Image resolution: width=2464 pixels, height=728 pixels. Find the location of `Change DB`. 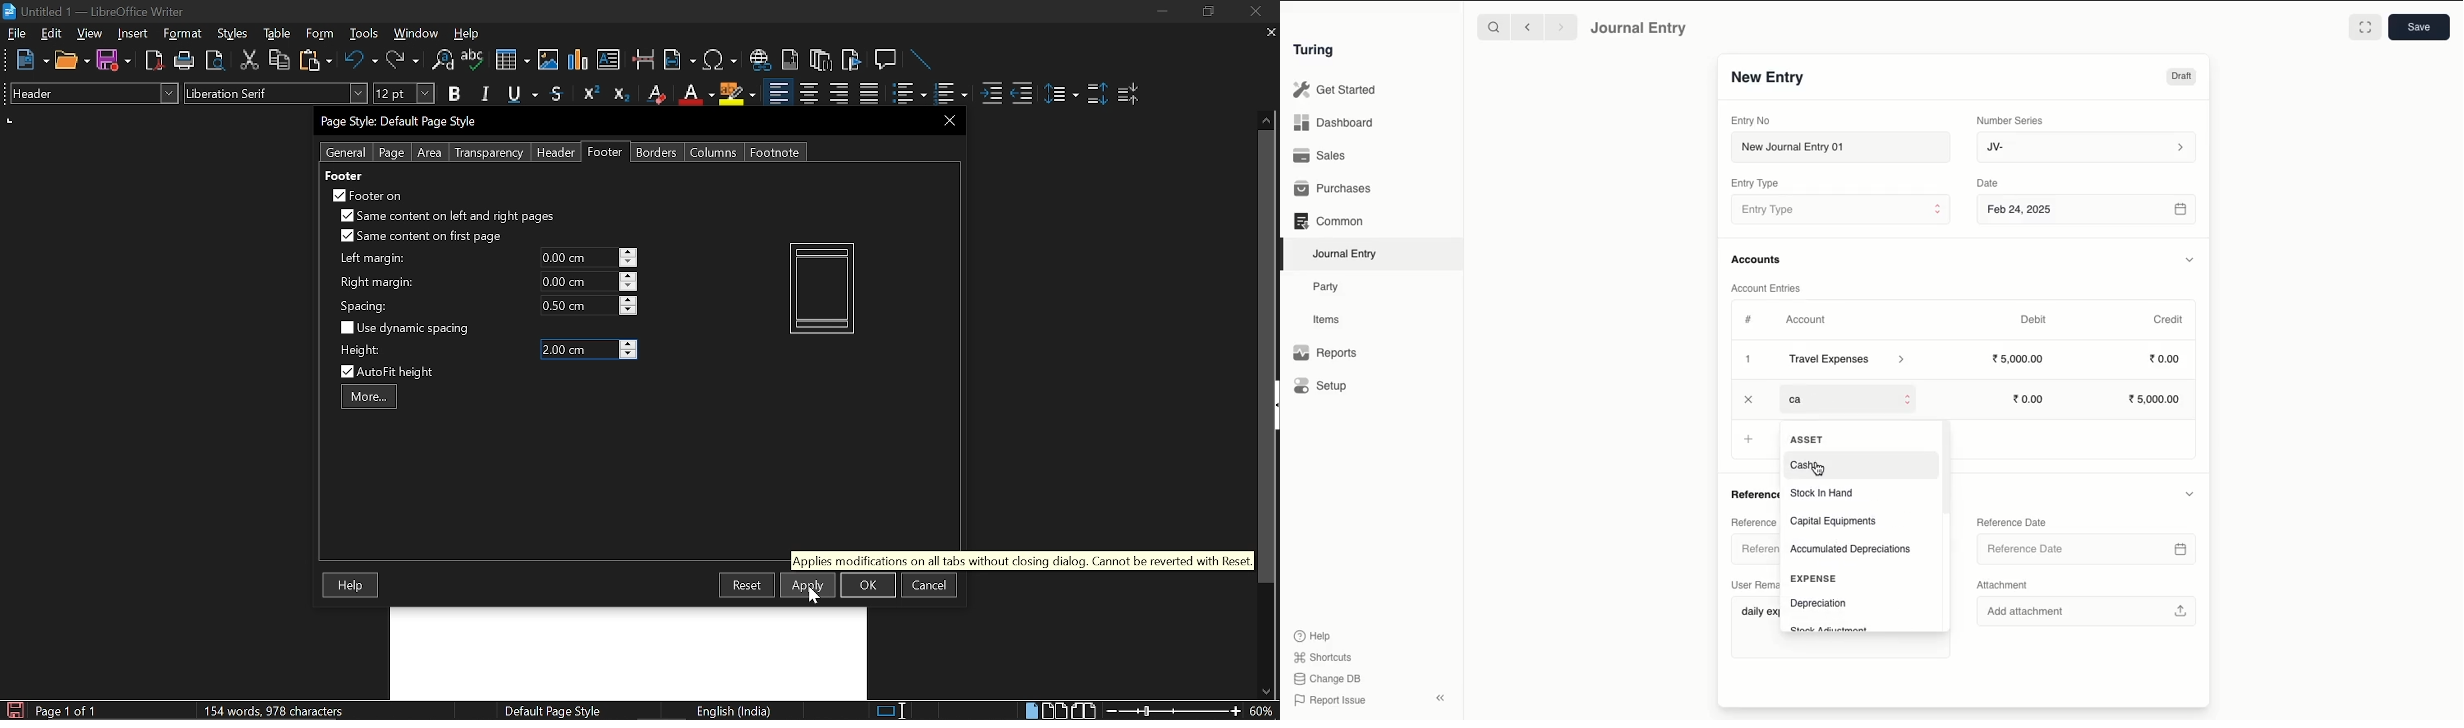

Change DB is located at coordinates (1327, 679).